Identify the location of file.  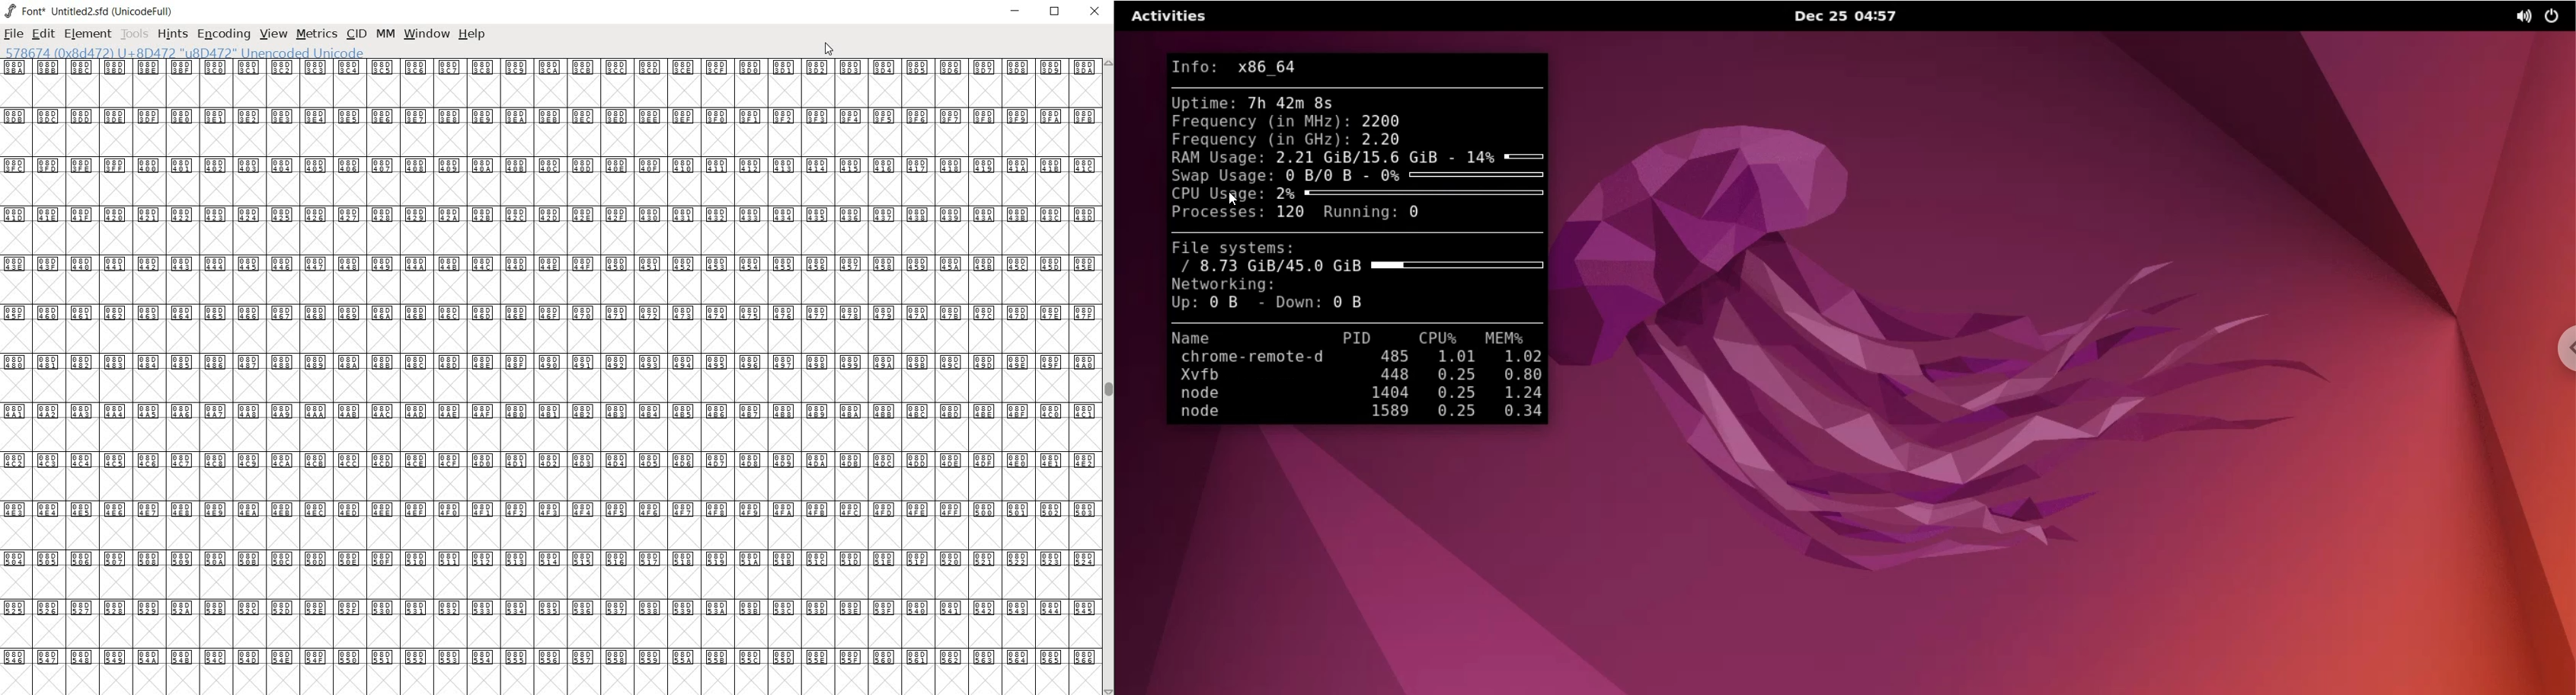
(14, 33).